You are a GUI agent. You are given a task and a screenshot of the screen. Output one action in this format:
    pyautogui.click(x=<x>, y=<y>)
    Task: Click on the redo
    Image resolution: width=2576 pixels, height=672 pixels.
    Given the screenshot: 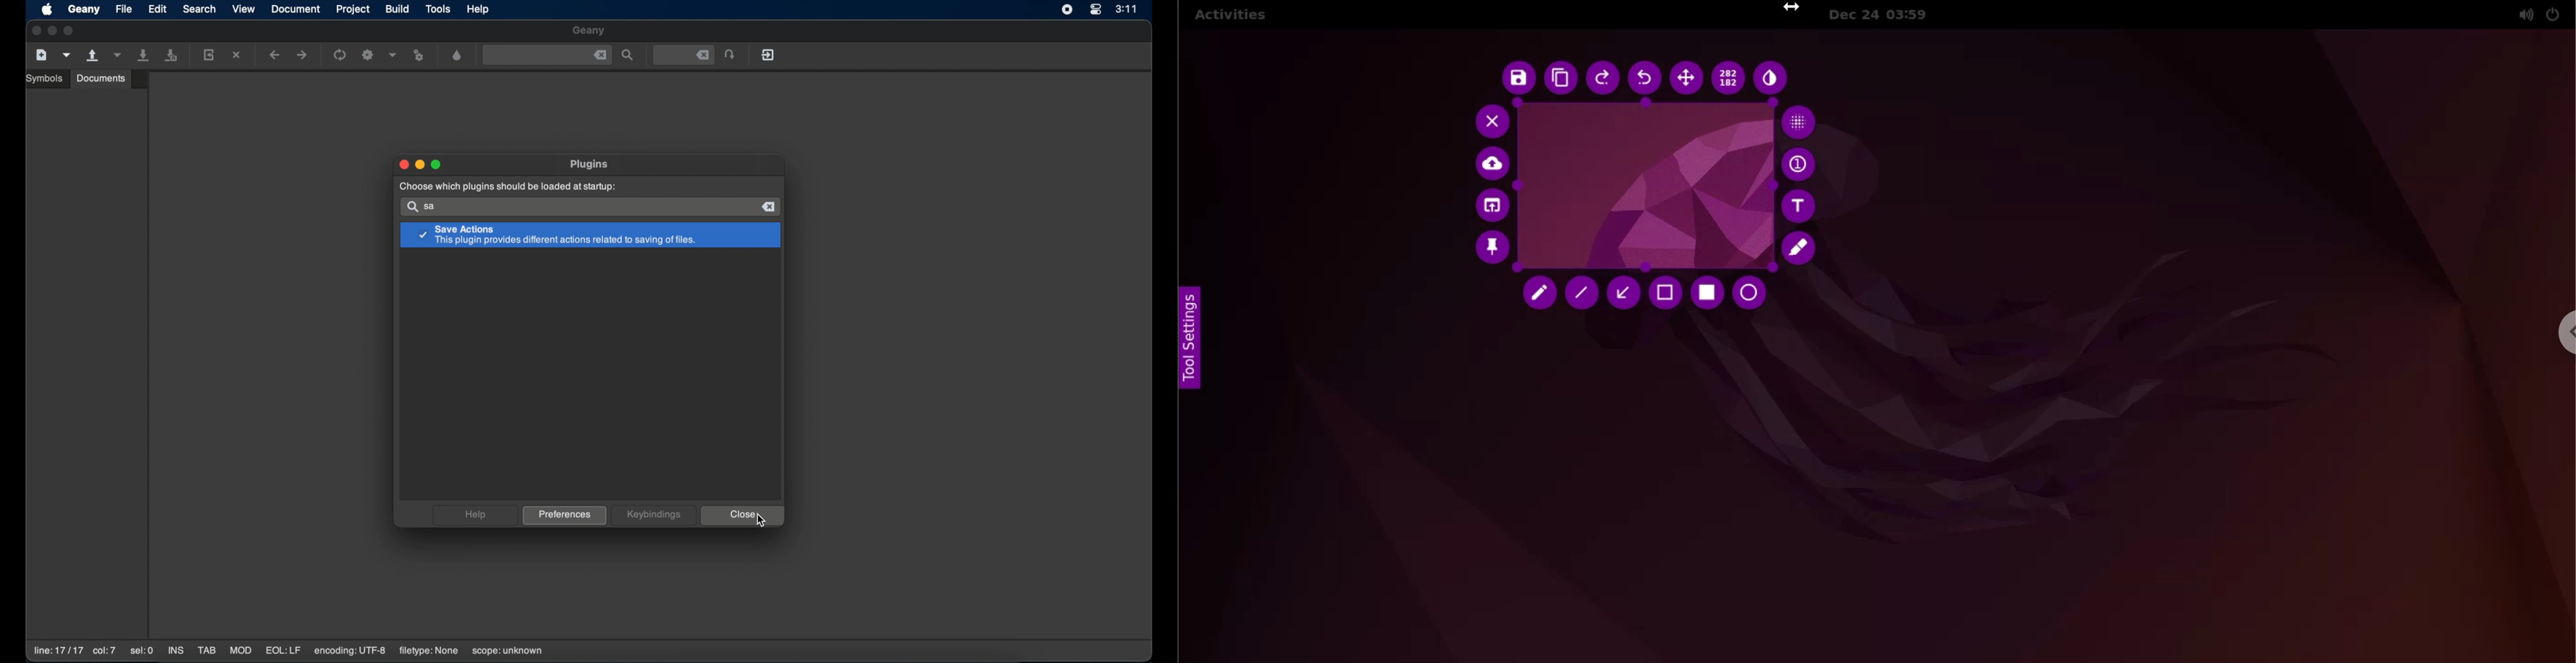 What is the action you would take?
    pyautogui.click(x=1600, y=78)
    